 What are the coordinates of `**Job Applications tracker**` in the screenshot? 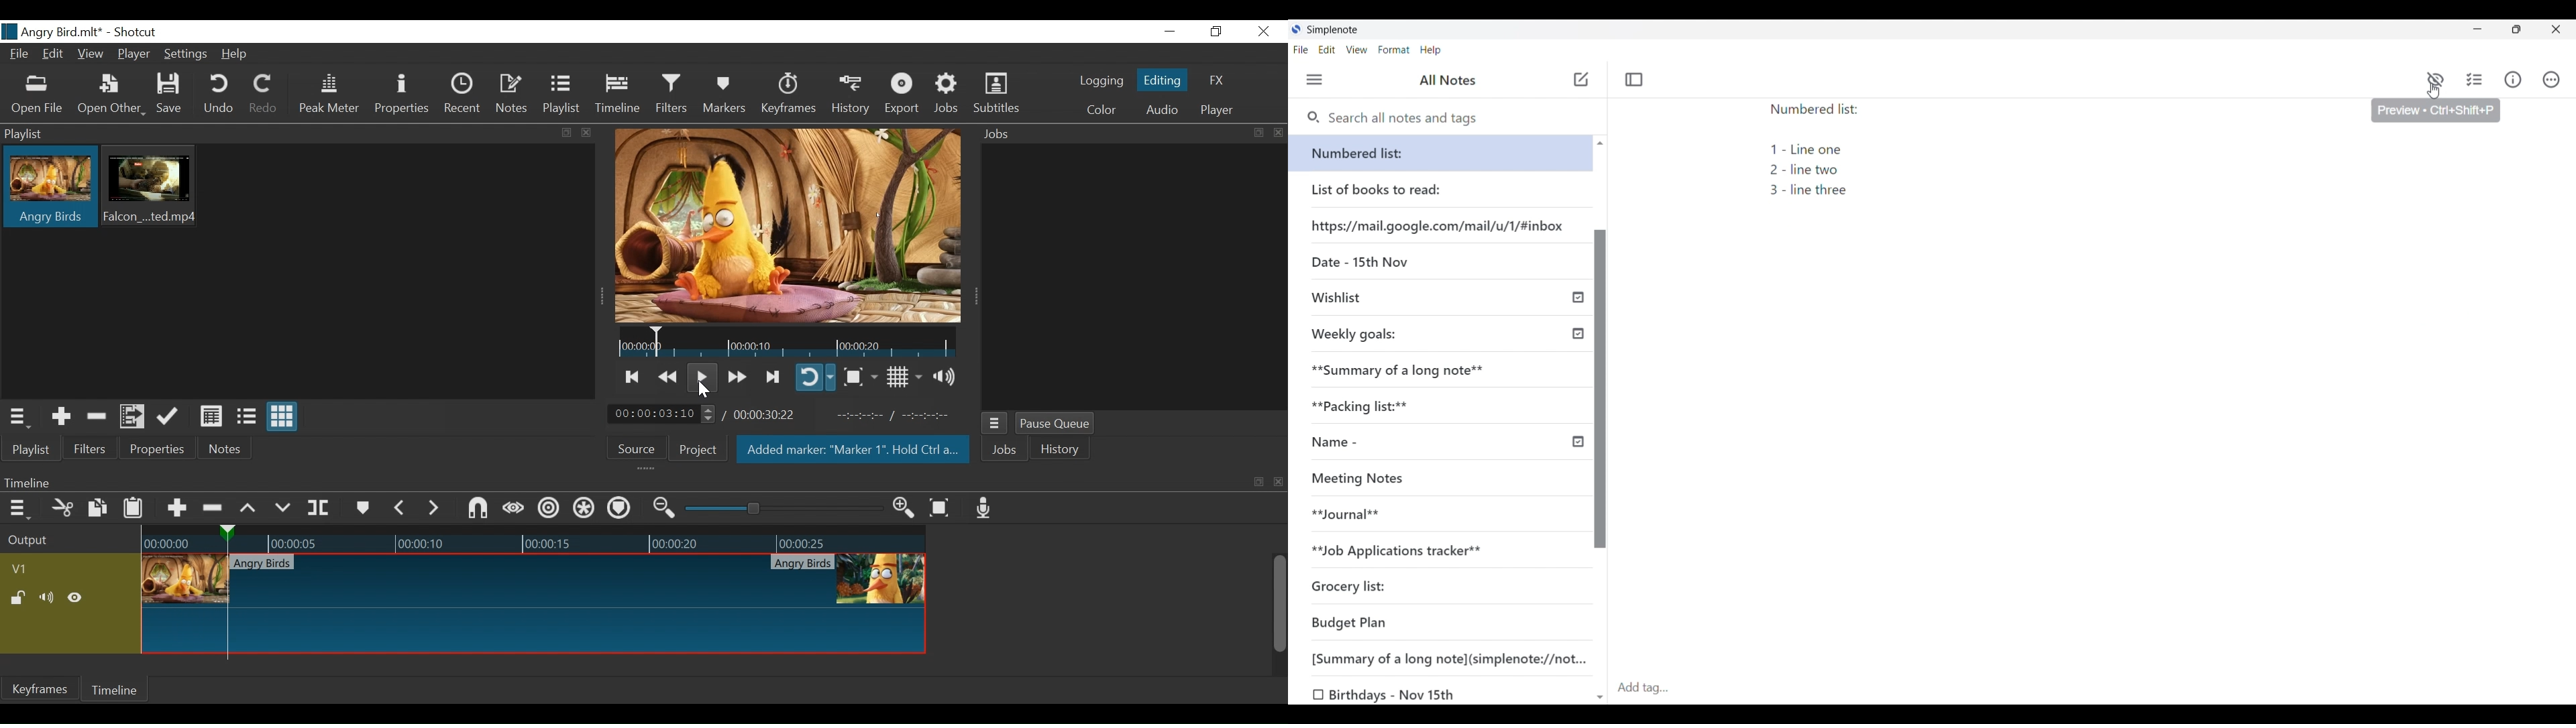 It's located at (1404, 553).